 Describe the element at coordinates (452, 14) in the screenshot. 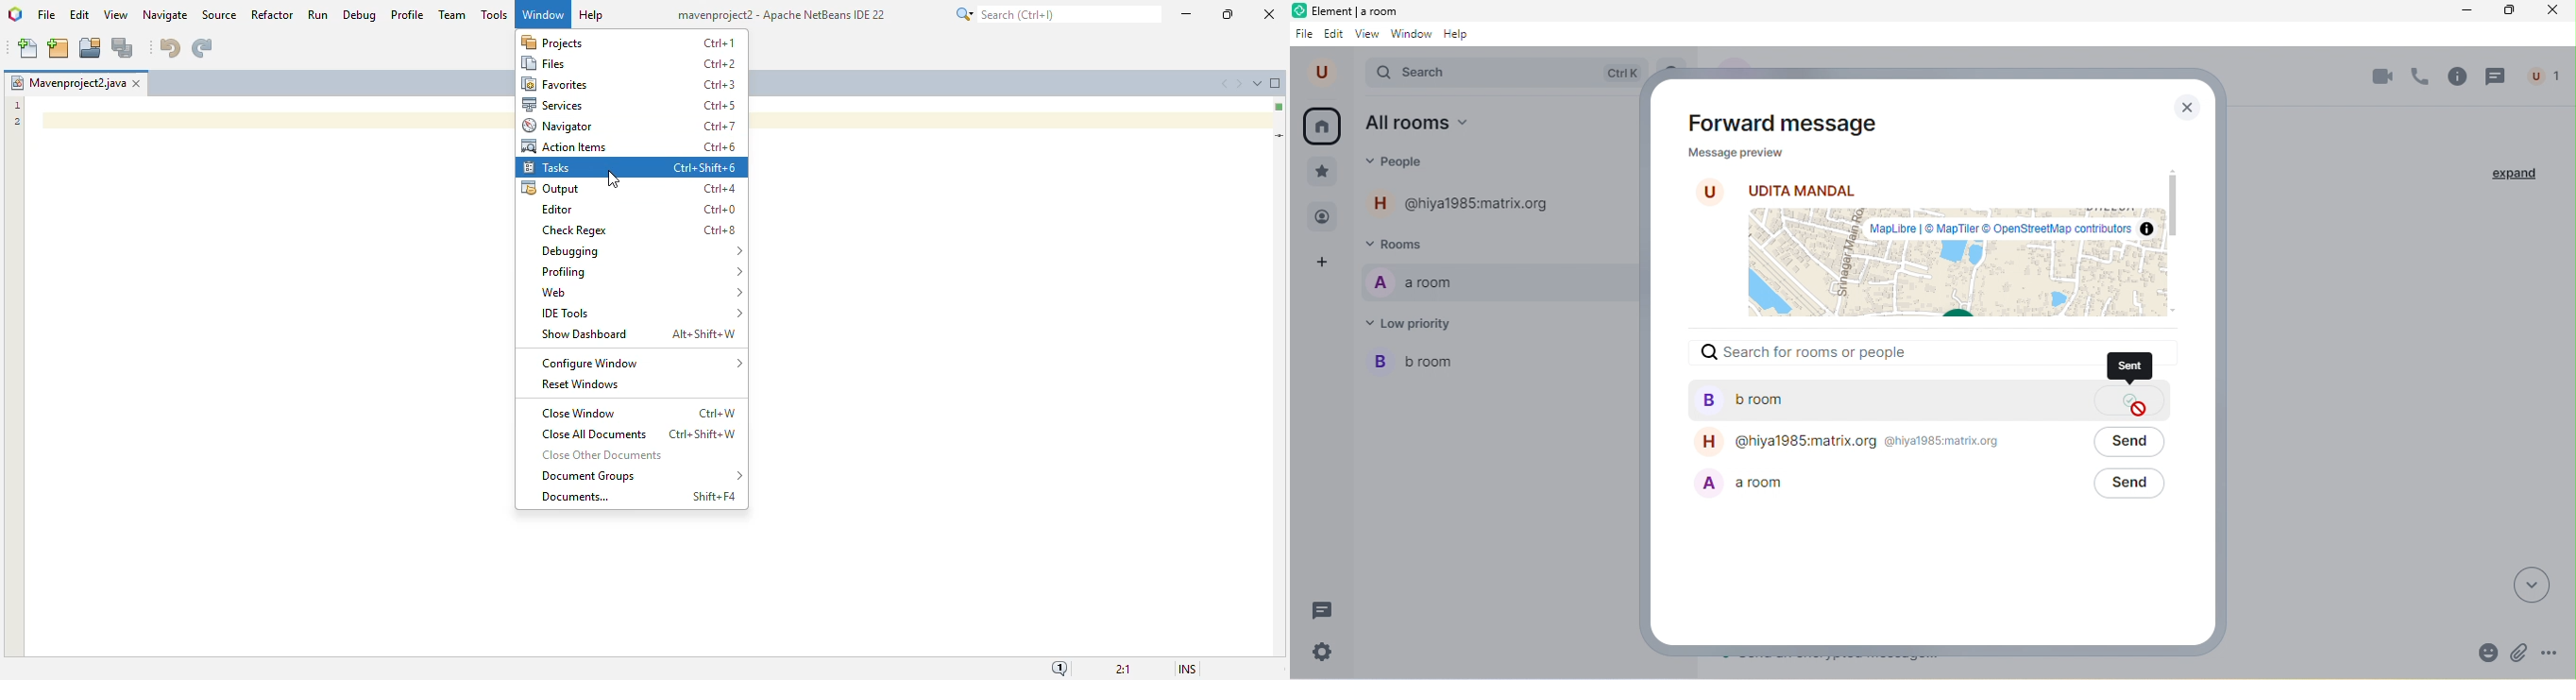

I see `team` at that location.